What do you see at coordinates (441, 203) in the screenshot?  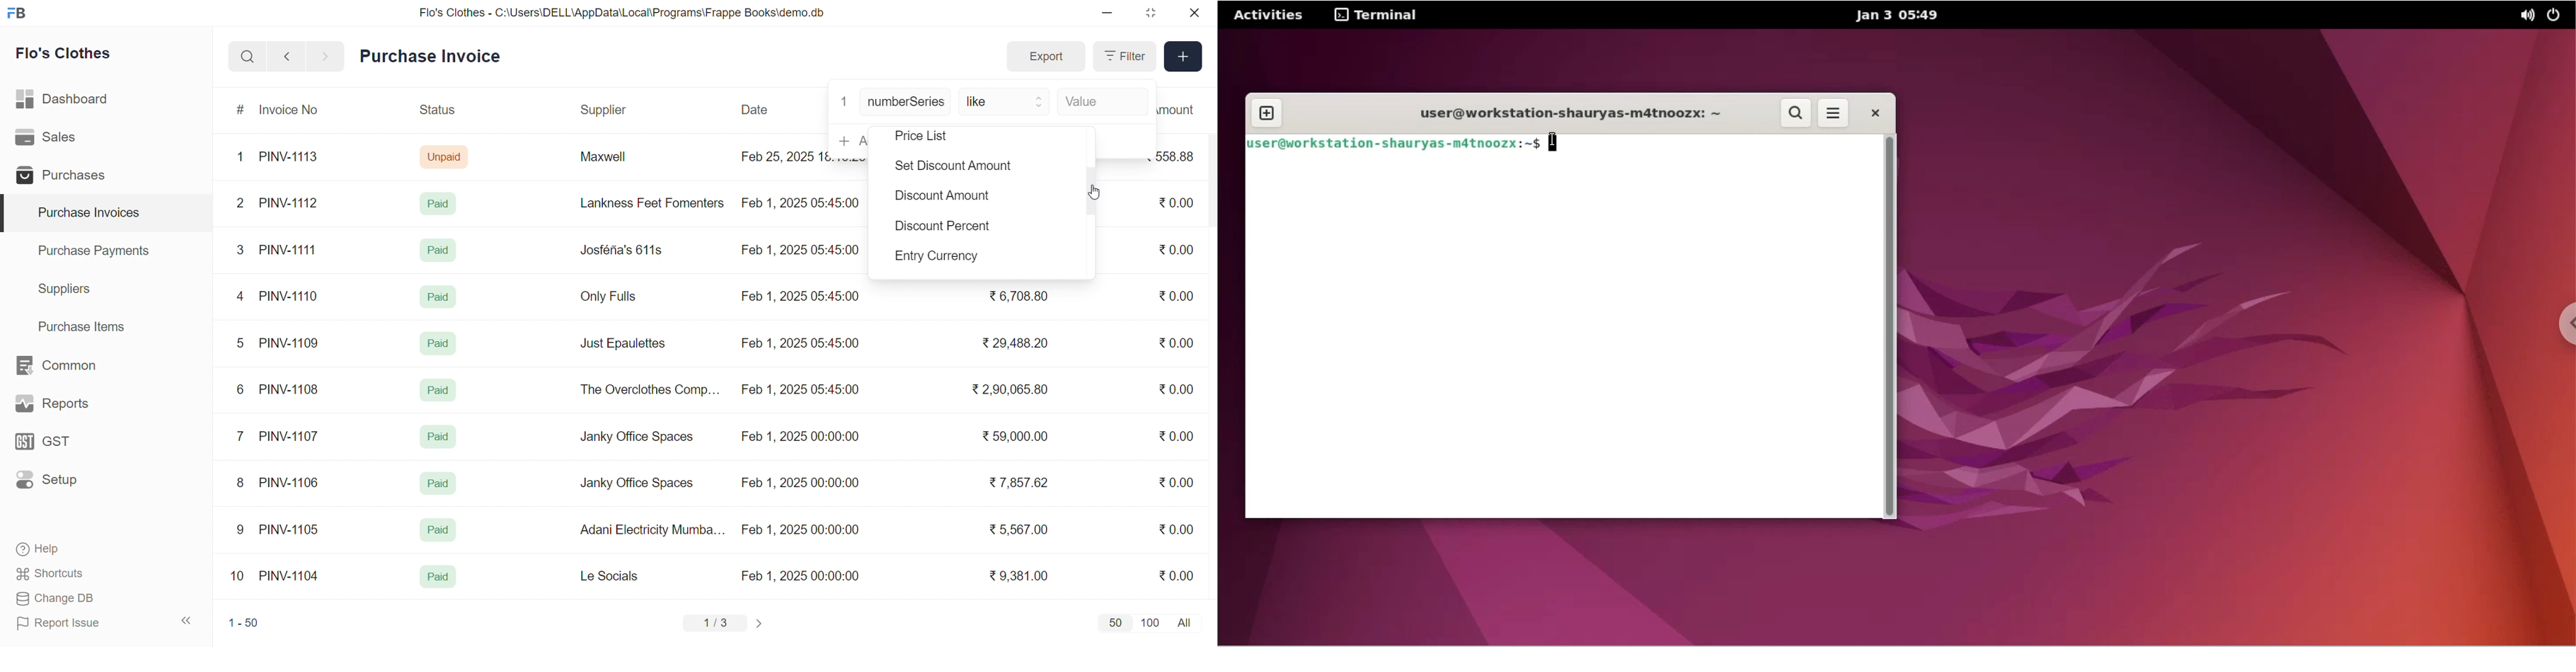 I see `Paid` at bounding box center [441, 203].